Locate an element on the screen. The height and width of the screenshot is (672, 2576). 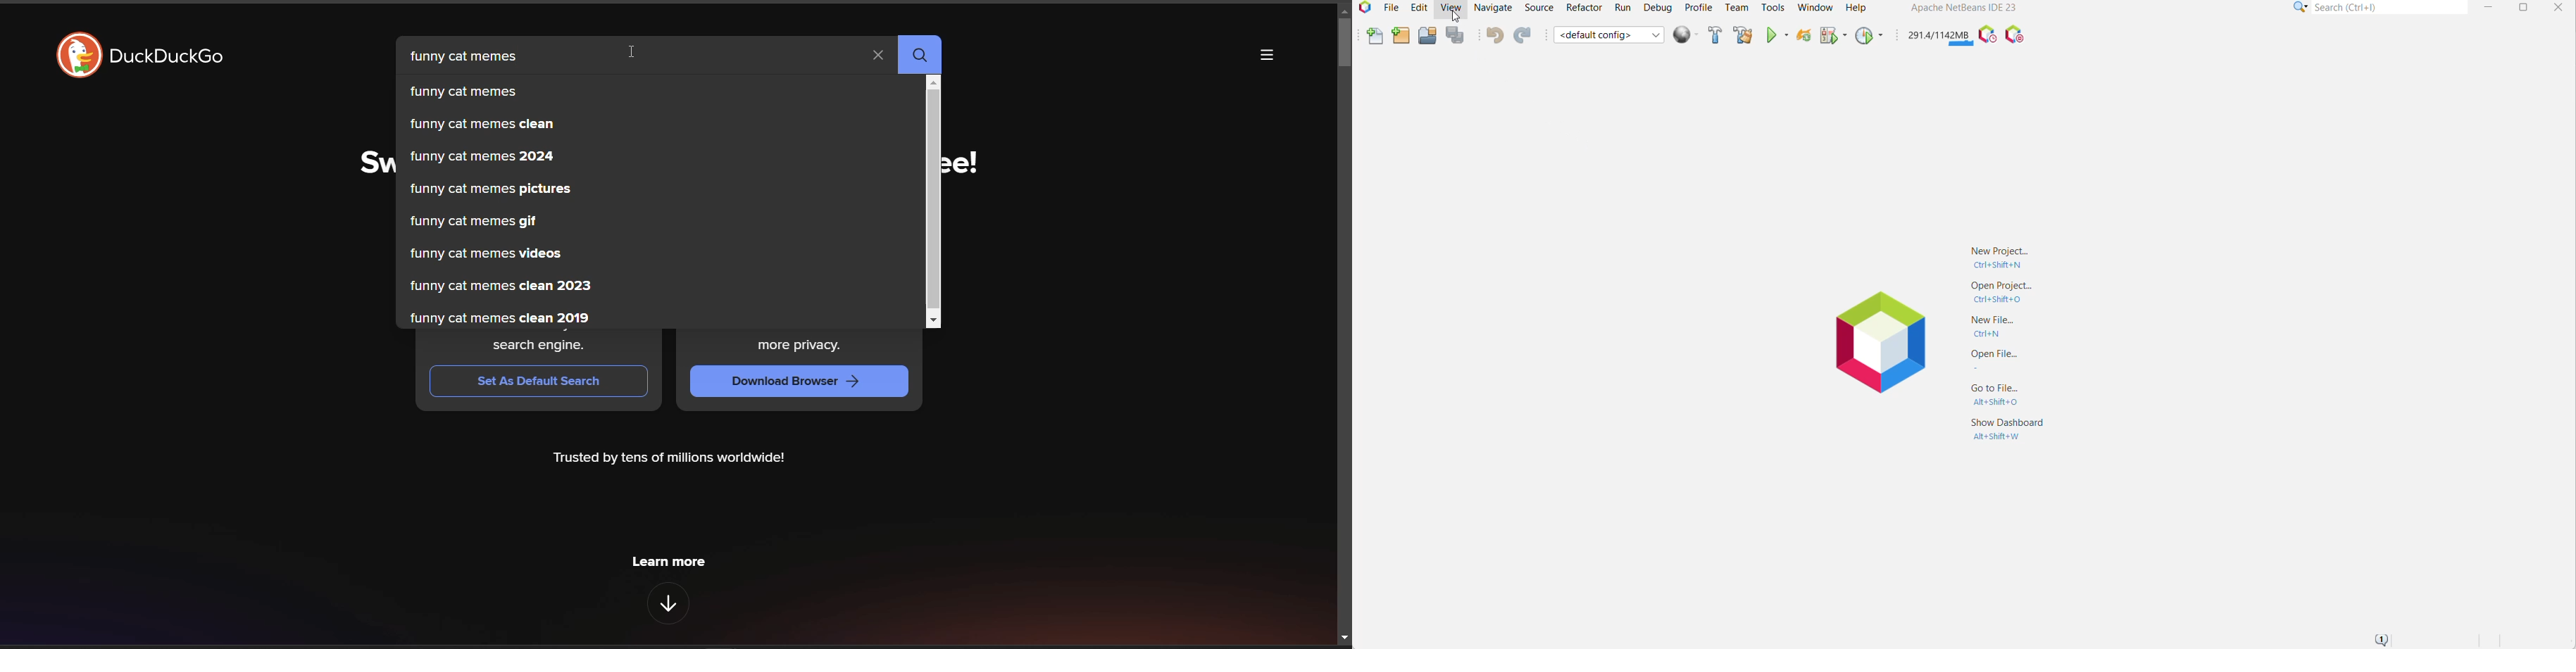
funny cat memes clean 2023 is located at coordinates (498, 286).